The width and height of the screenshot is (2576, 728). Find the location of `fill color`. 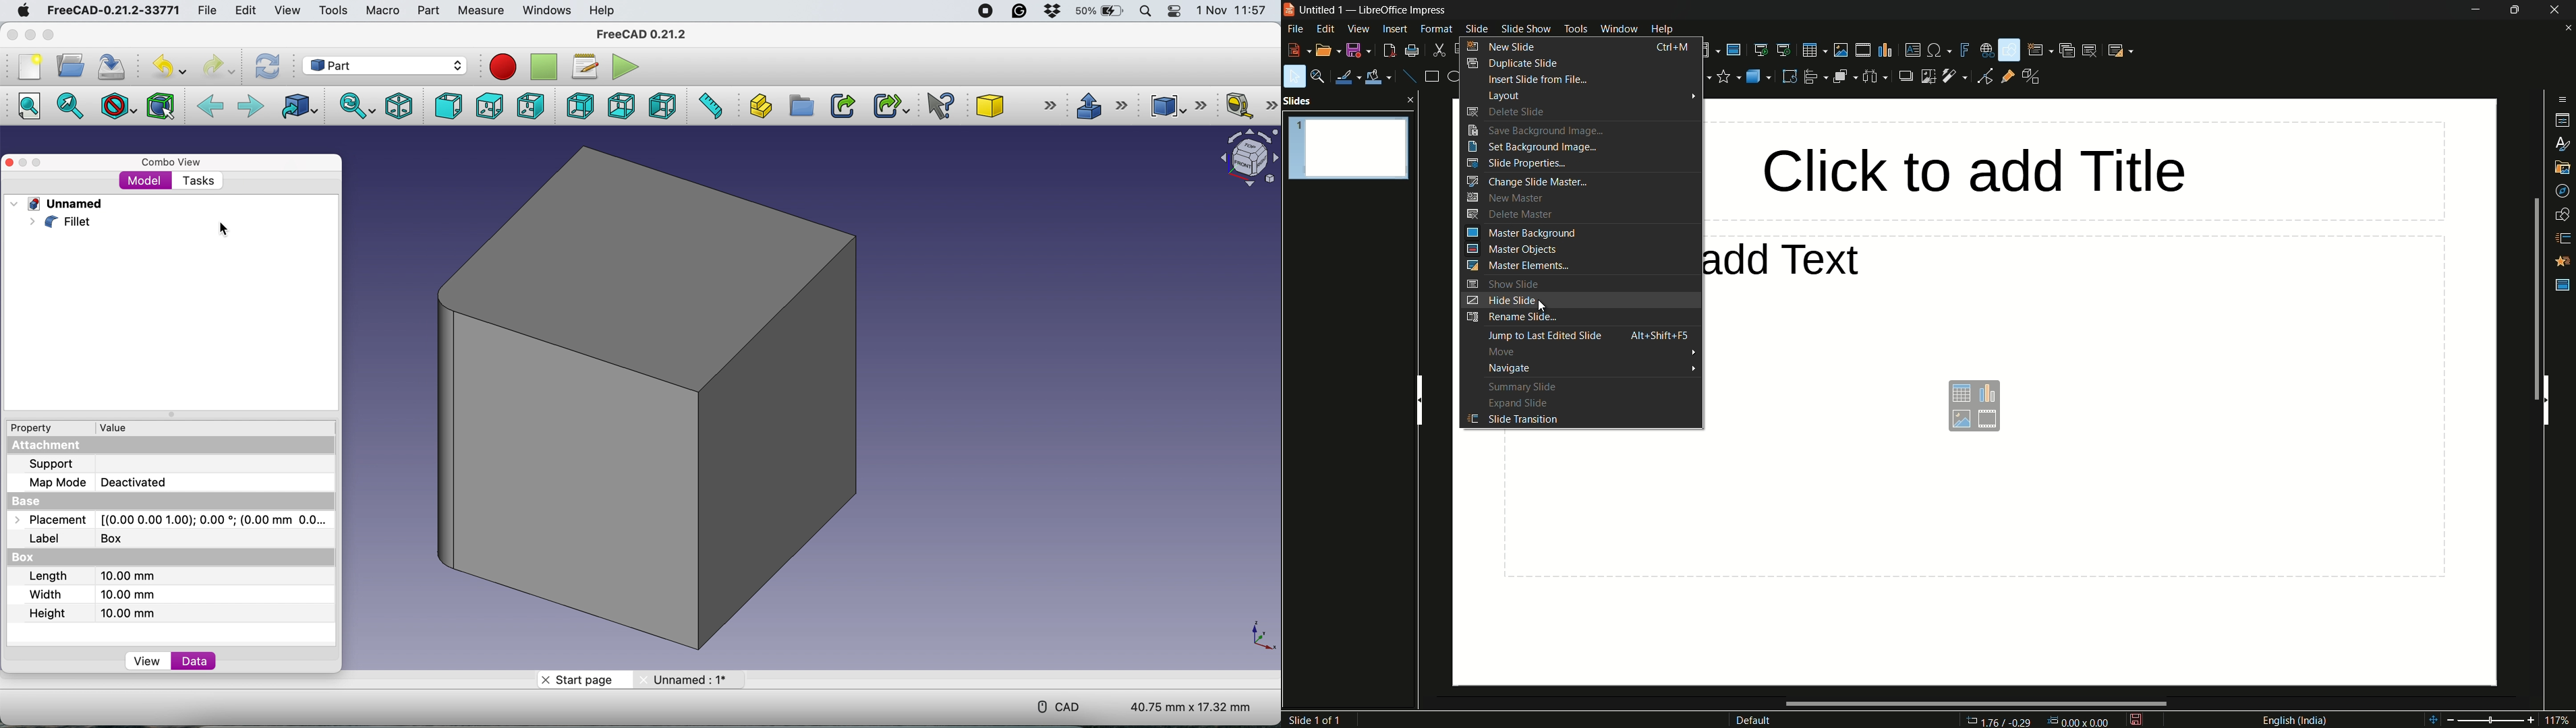

fill color is located at coordinates (1379, 77).